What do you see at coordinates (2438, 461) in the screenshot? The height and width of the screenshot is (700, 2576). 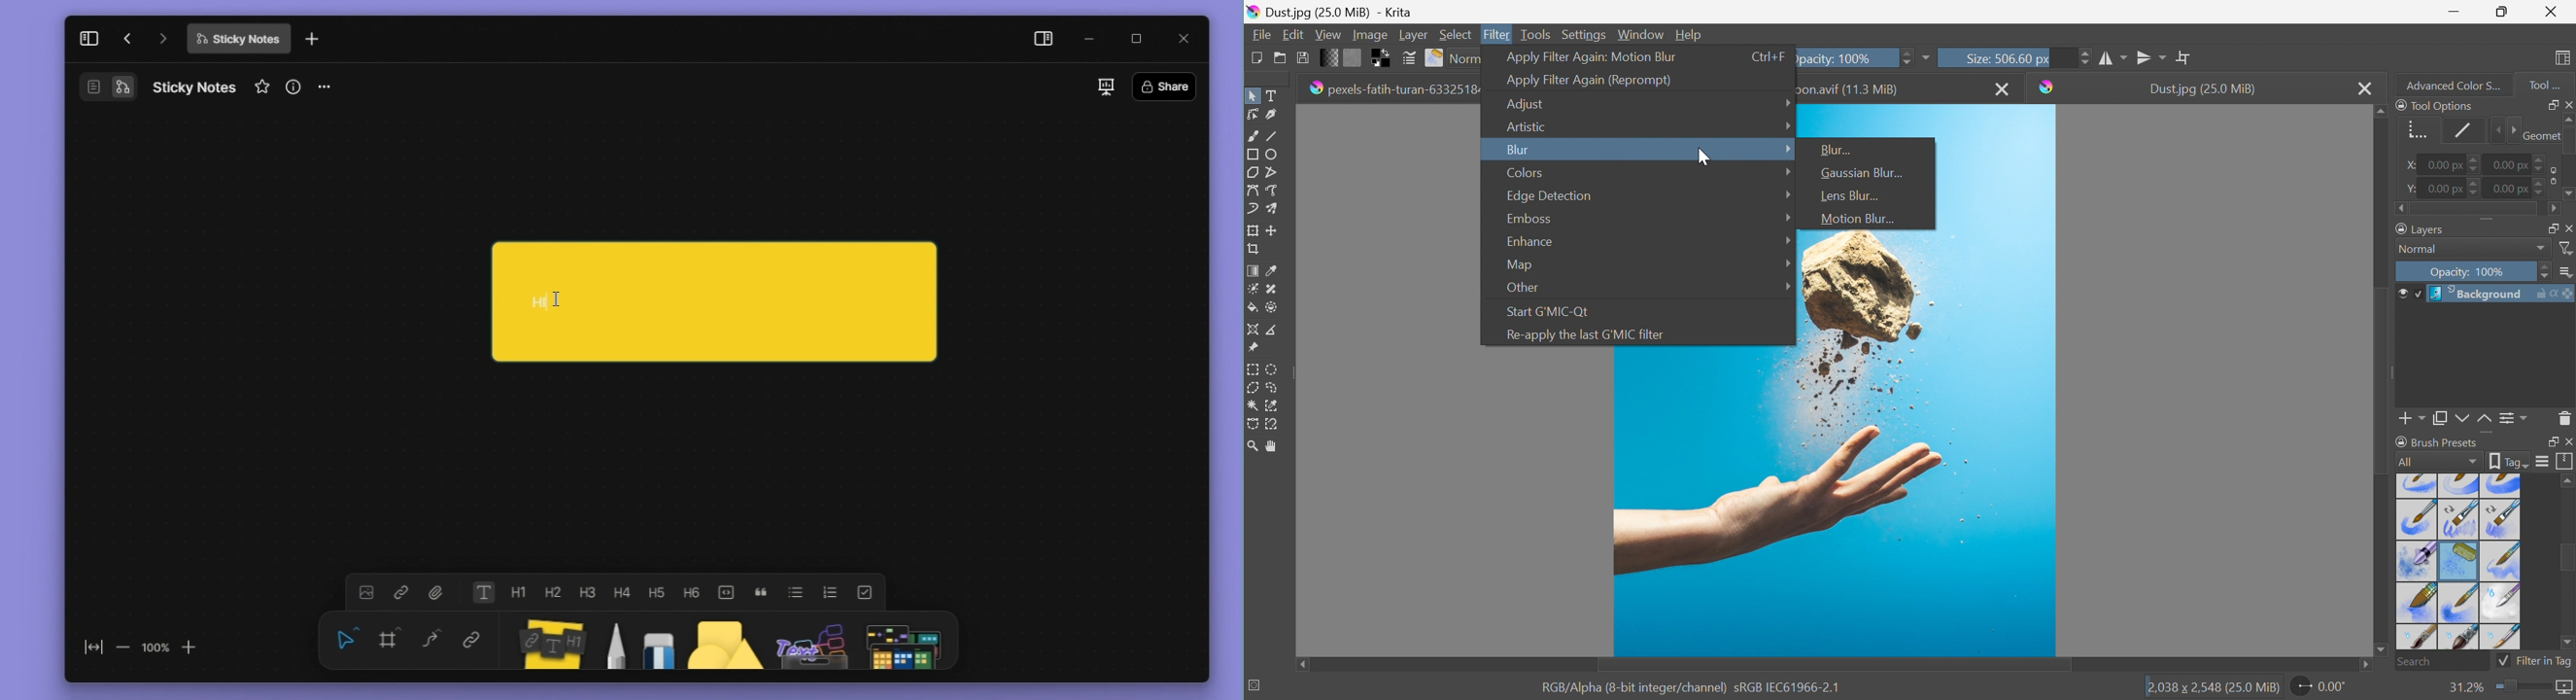 I see `All` at bounding box center [2438, 461].